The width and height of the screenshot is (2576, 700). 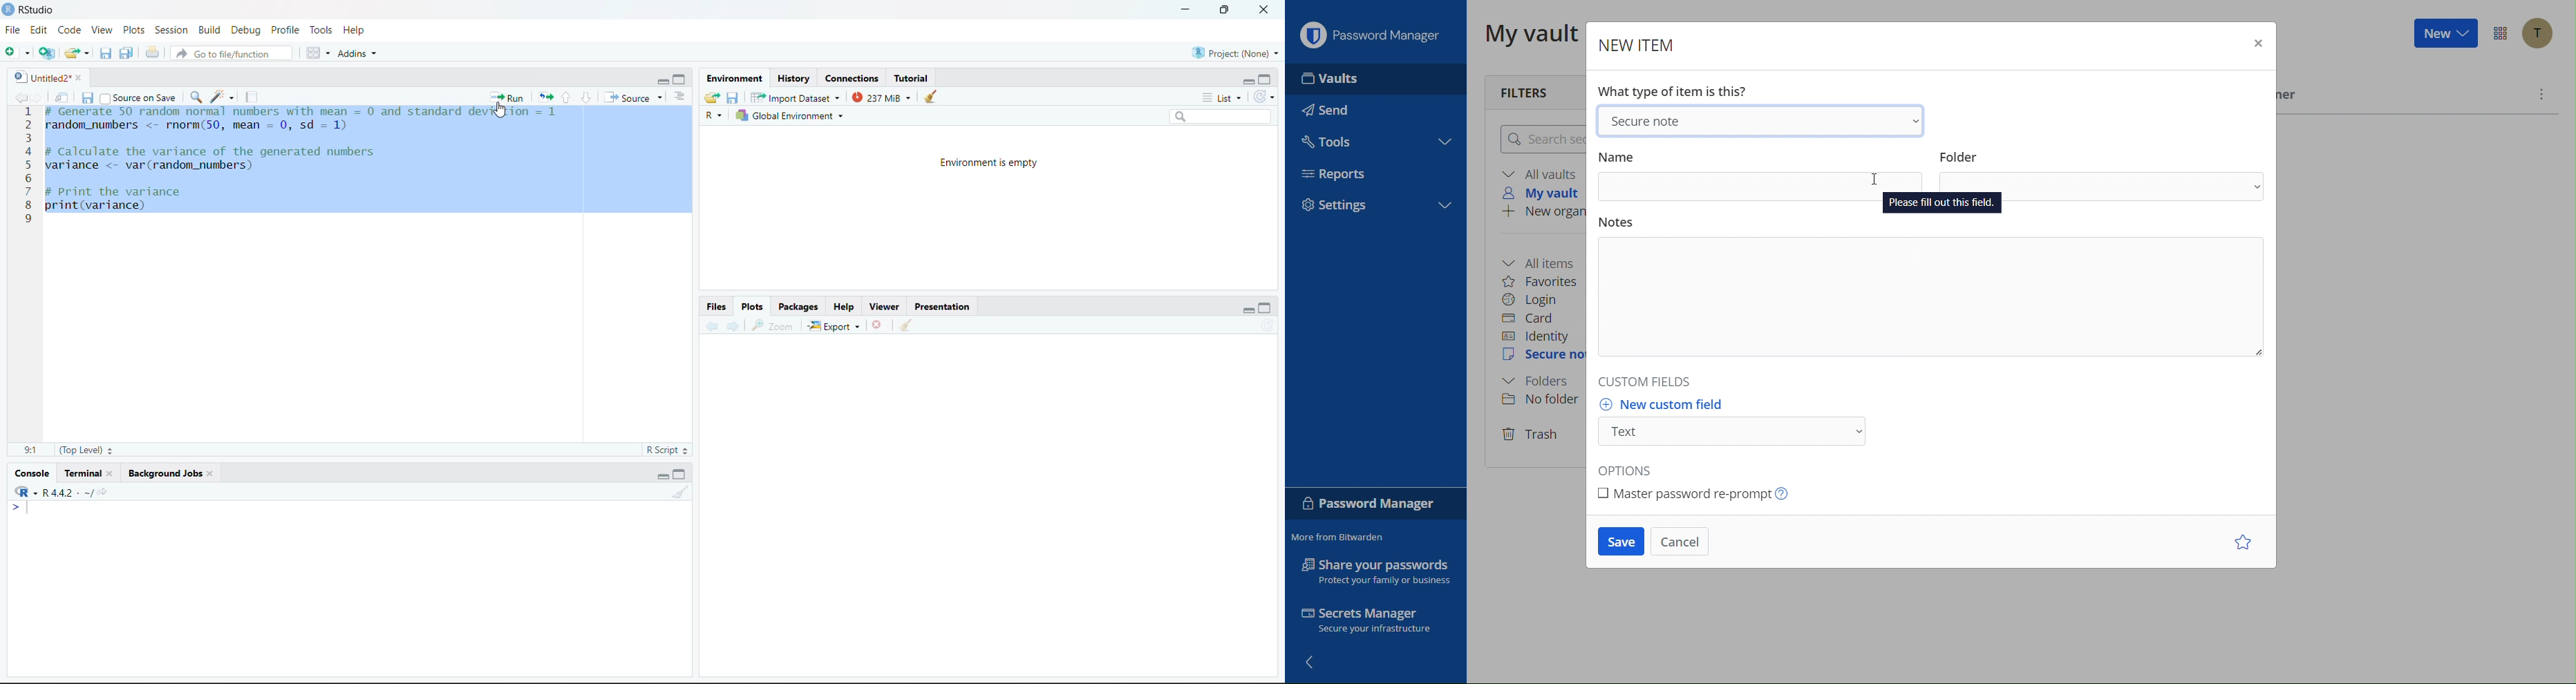 What do you see at coordinates (1339, 538) in the screenshot?
I see `More from Bitwarden` at bounding box center [1339, 538].